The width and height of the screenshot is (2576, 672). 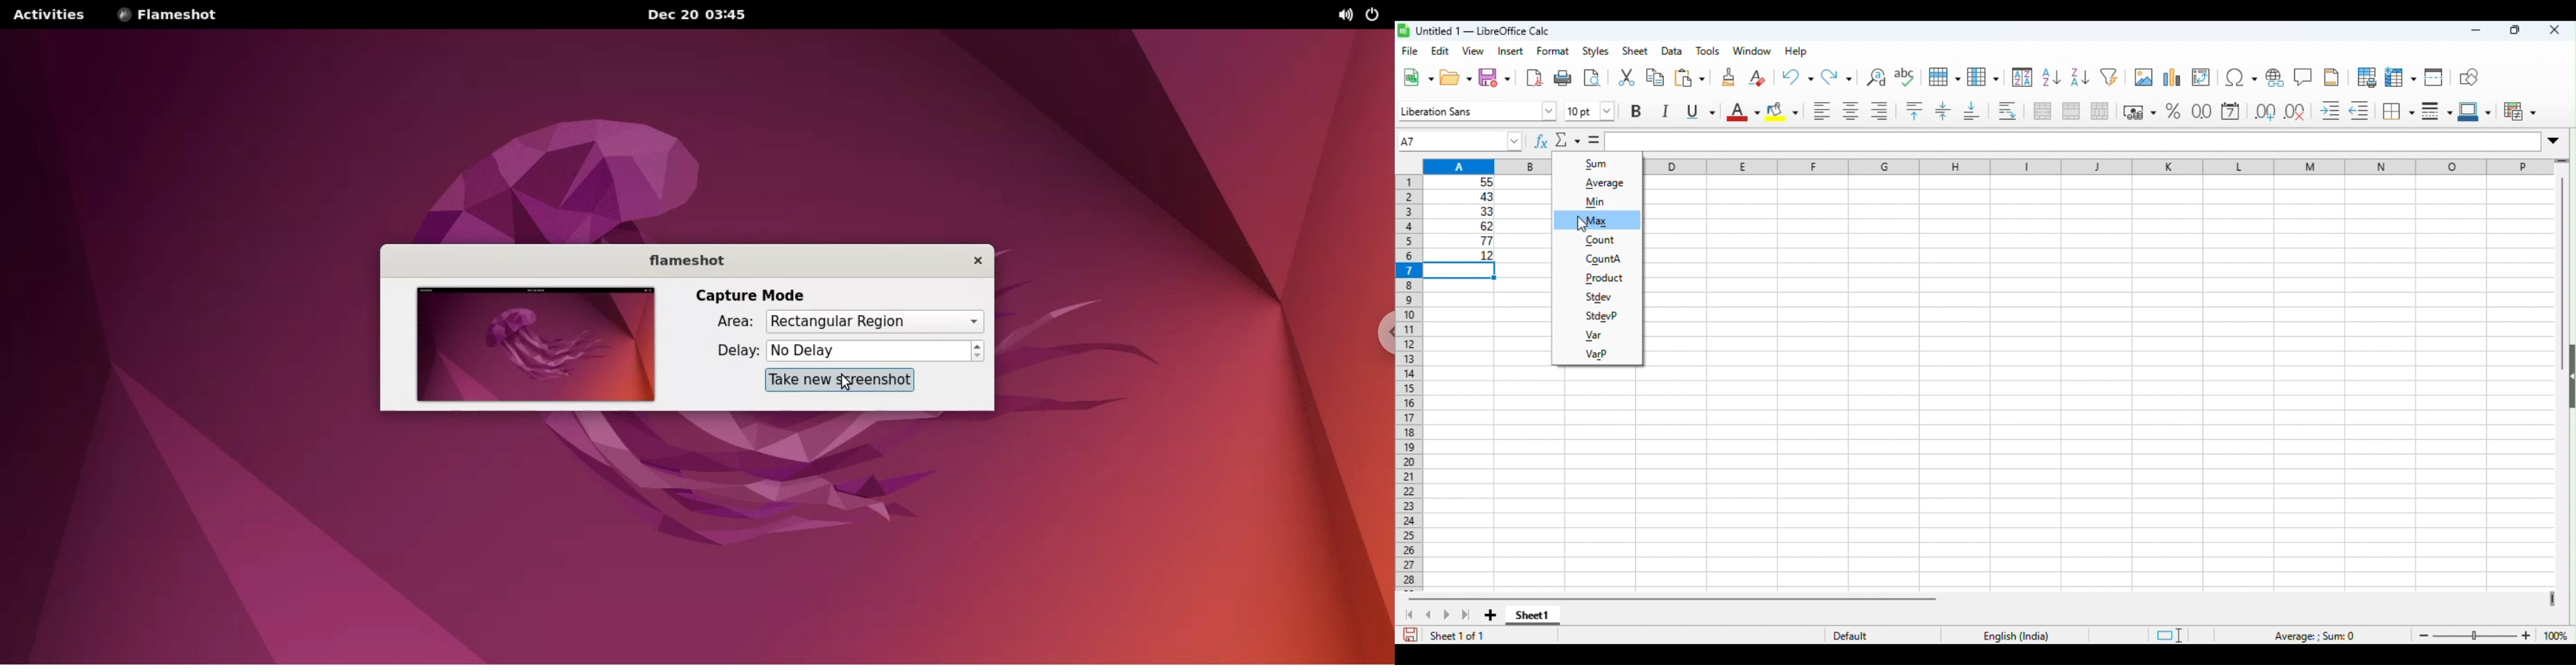 What do you see at coordinates (1752, 50) in the screenshot?
I see `window` at bounding box center [1752, 50].